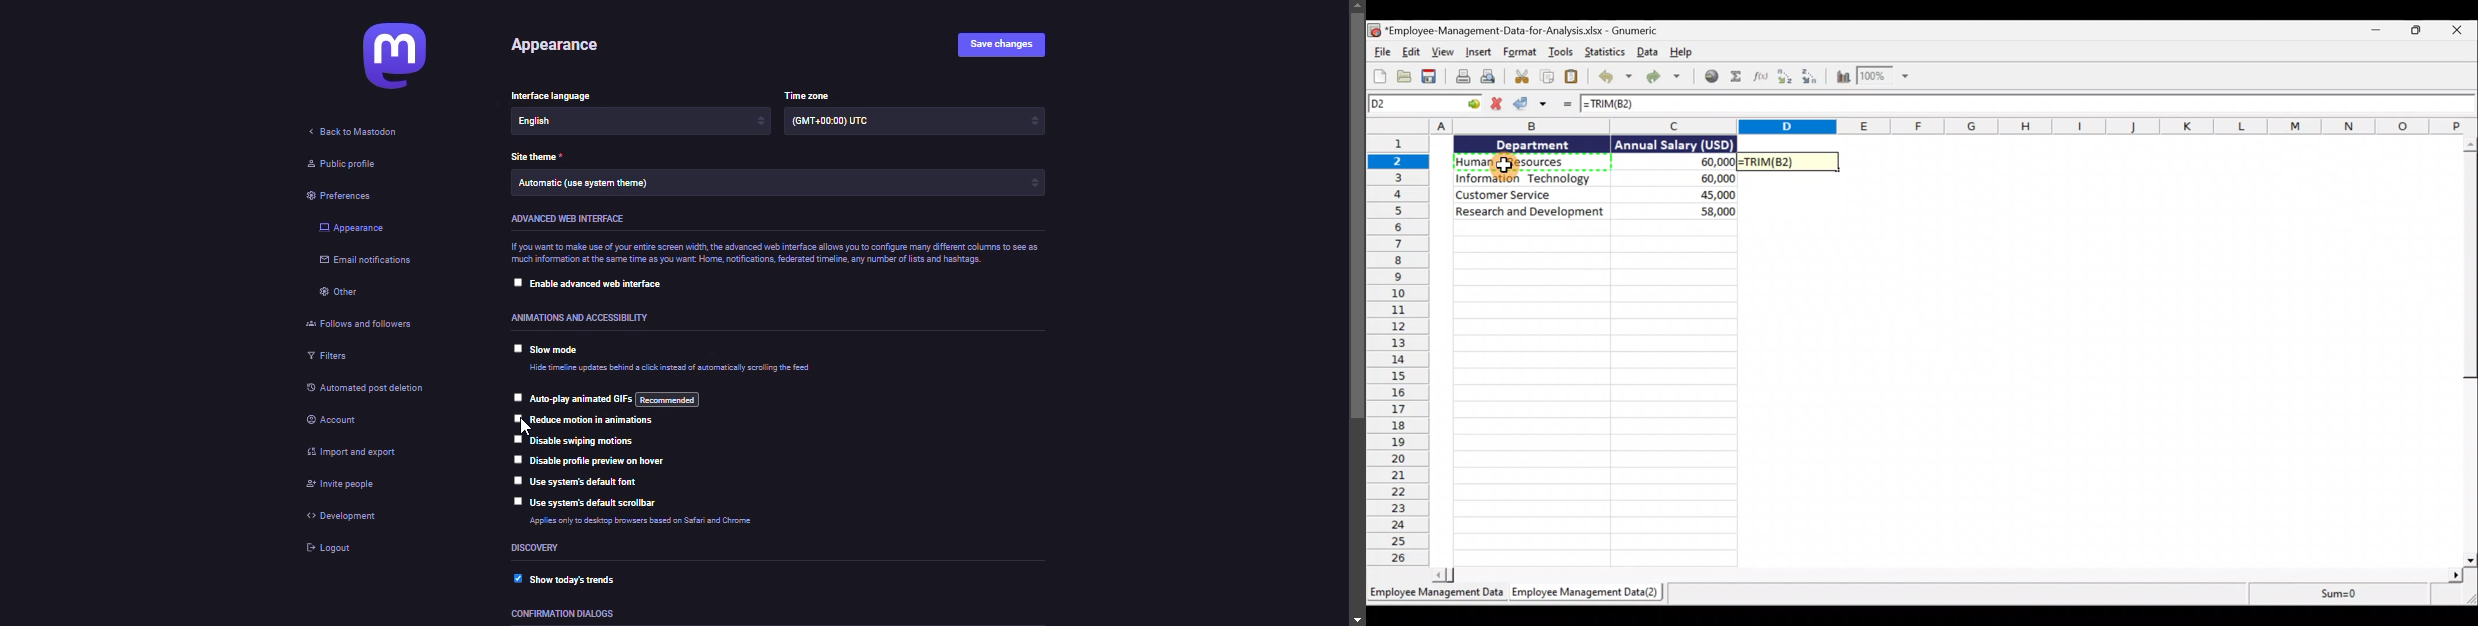 The image size is (2492, 644). What do you see at coordinates (542, 548) in the screenshot?
I see `discovery` at bounding box center [542, 548].